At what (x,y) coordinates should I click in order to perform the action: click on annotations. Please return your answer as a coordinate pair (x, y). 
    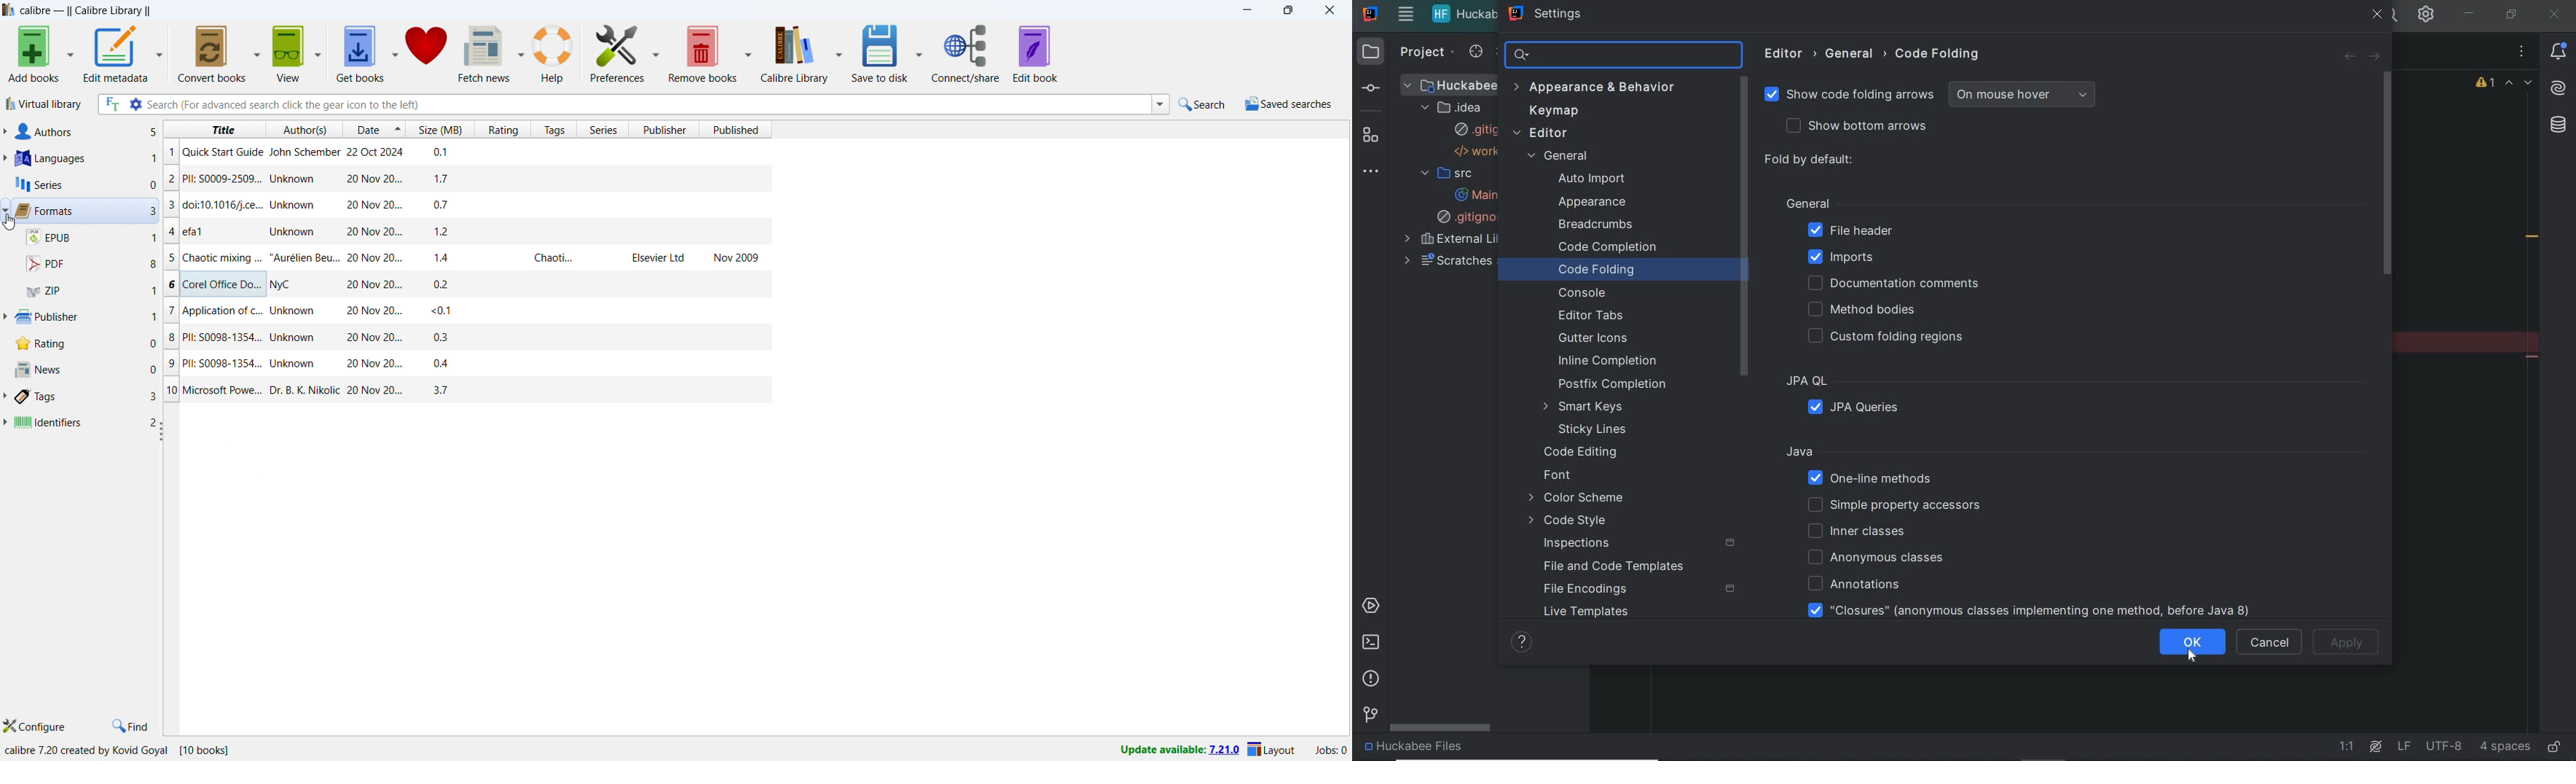
    Looking at the image, I should click on (1848, 583).